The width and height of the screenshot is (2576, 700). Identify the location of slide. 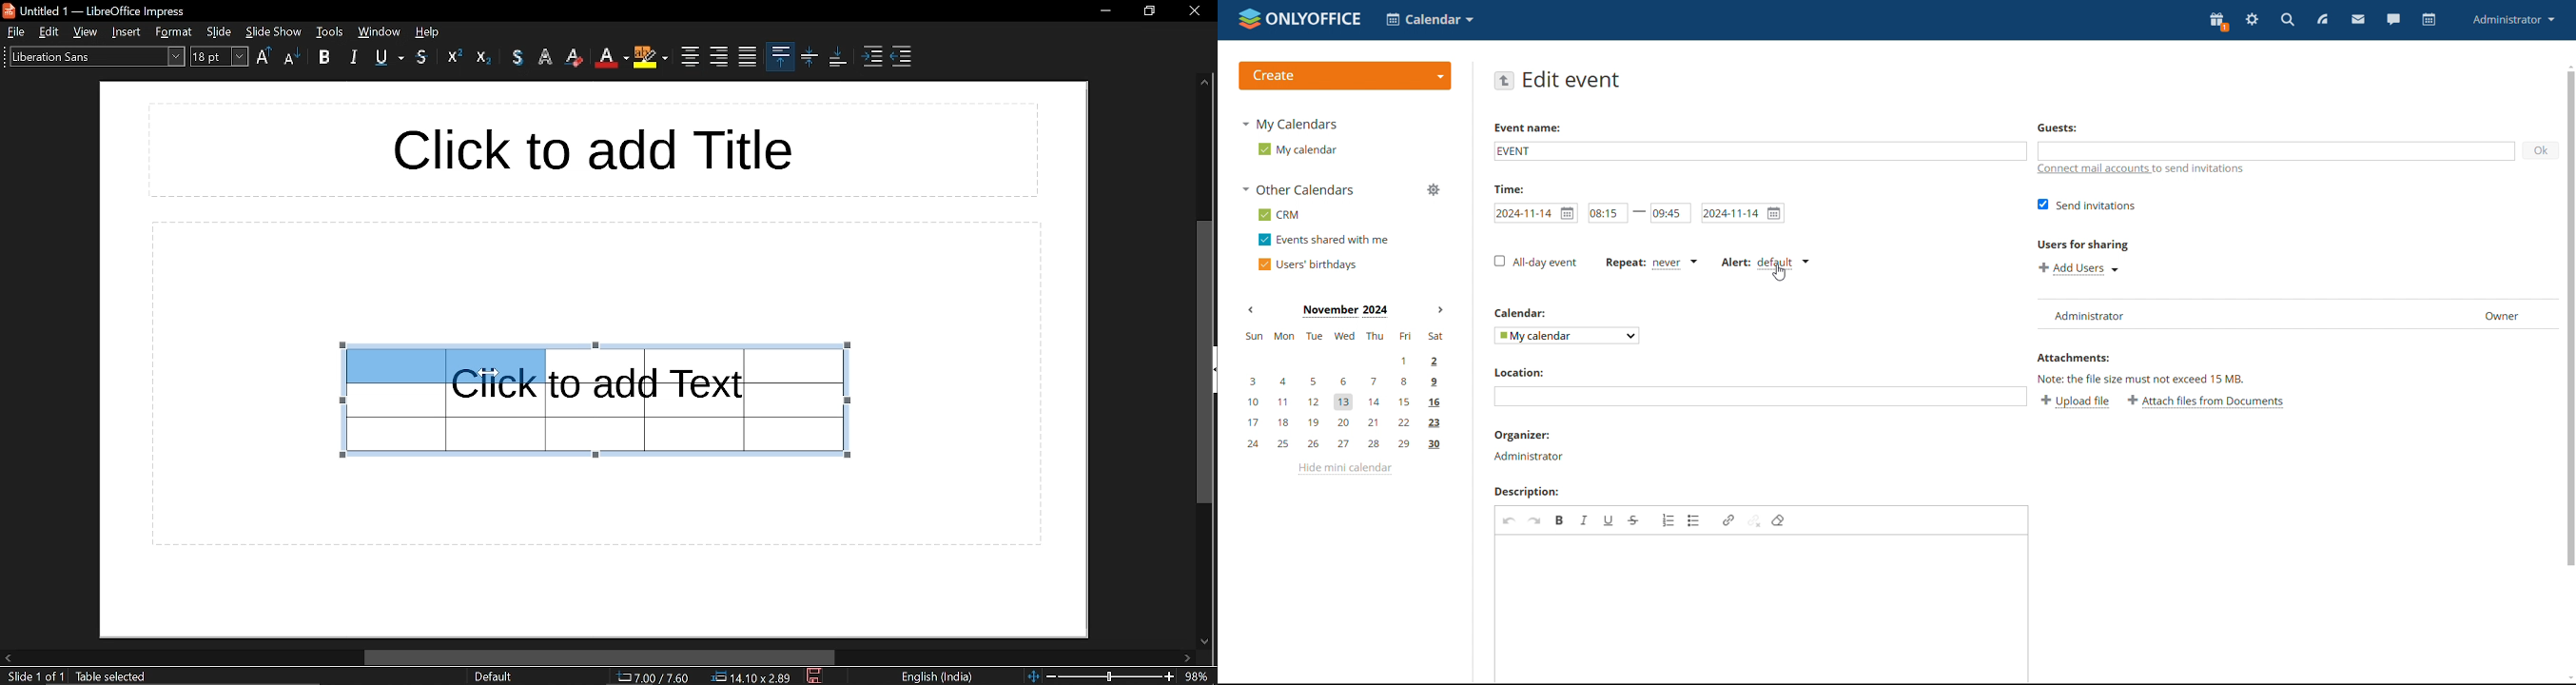
(220, 31).